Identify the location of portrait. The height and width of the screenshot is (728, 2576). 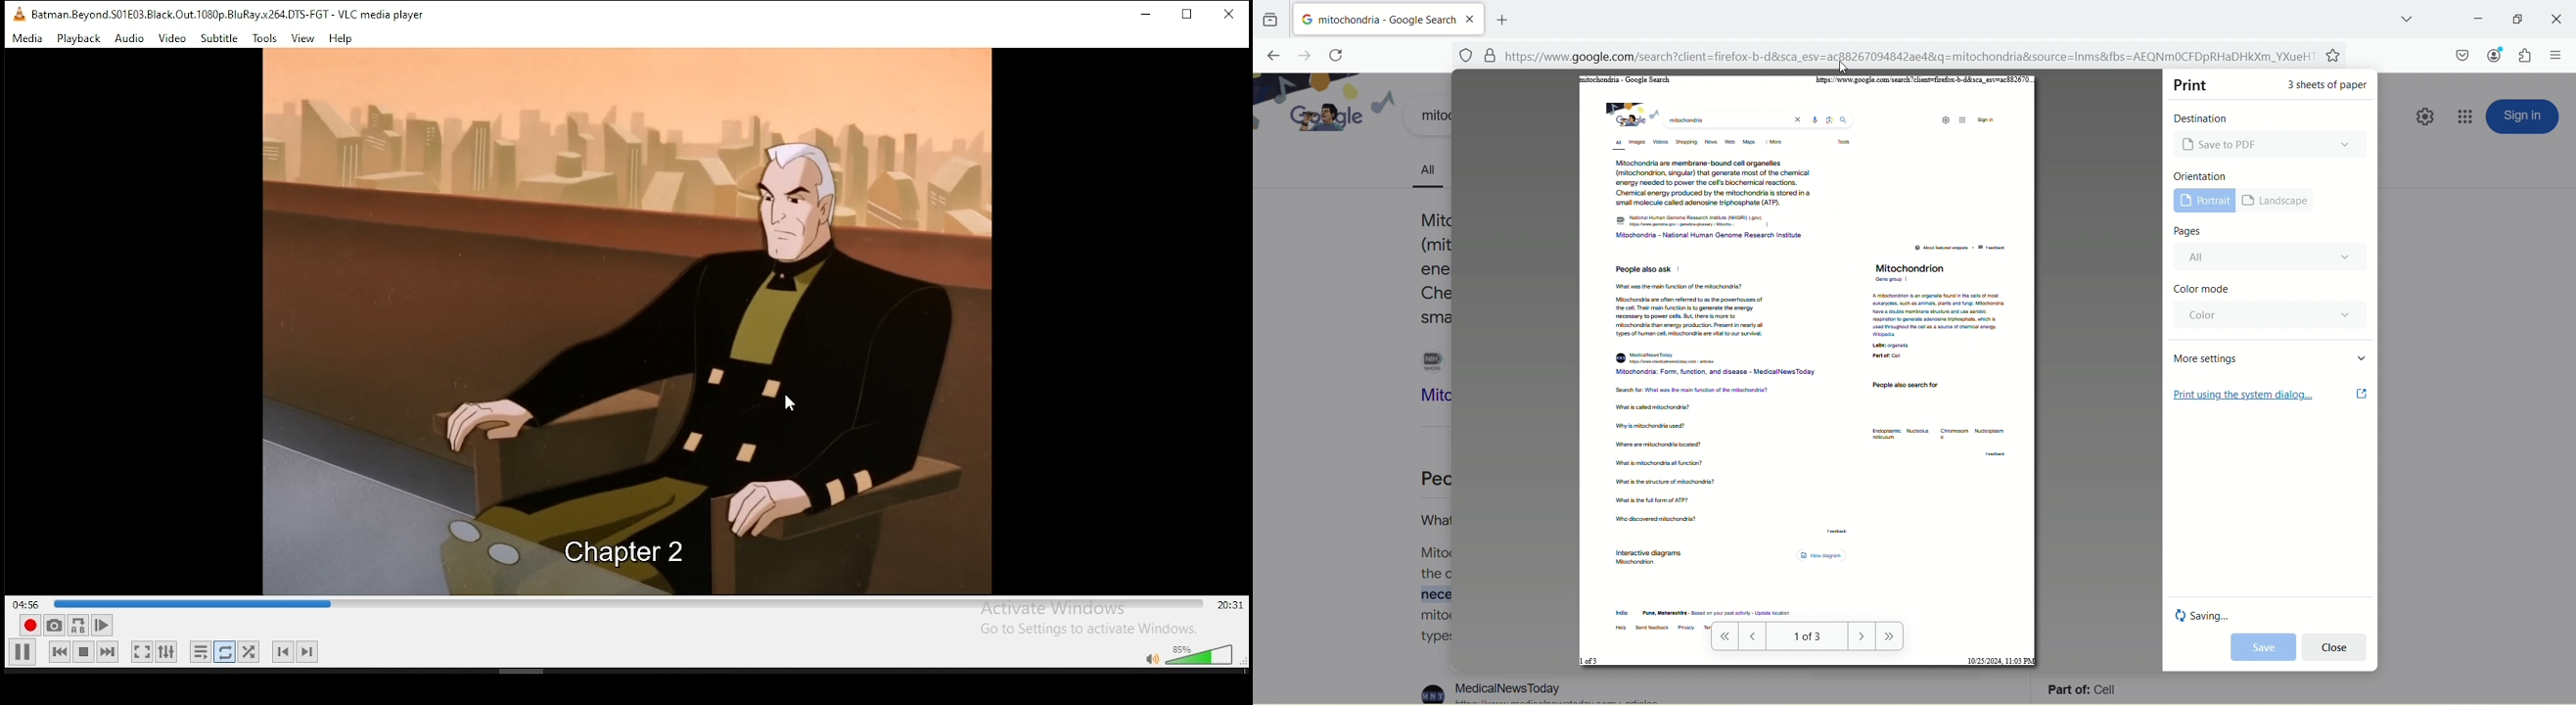
(2204, 201).